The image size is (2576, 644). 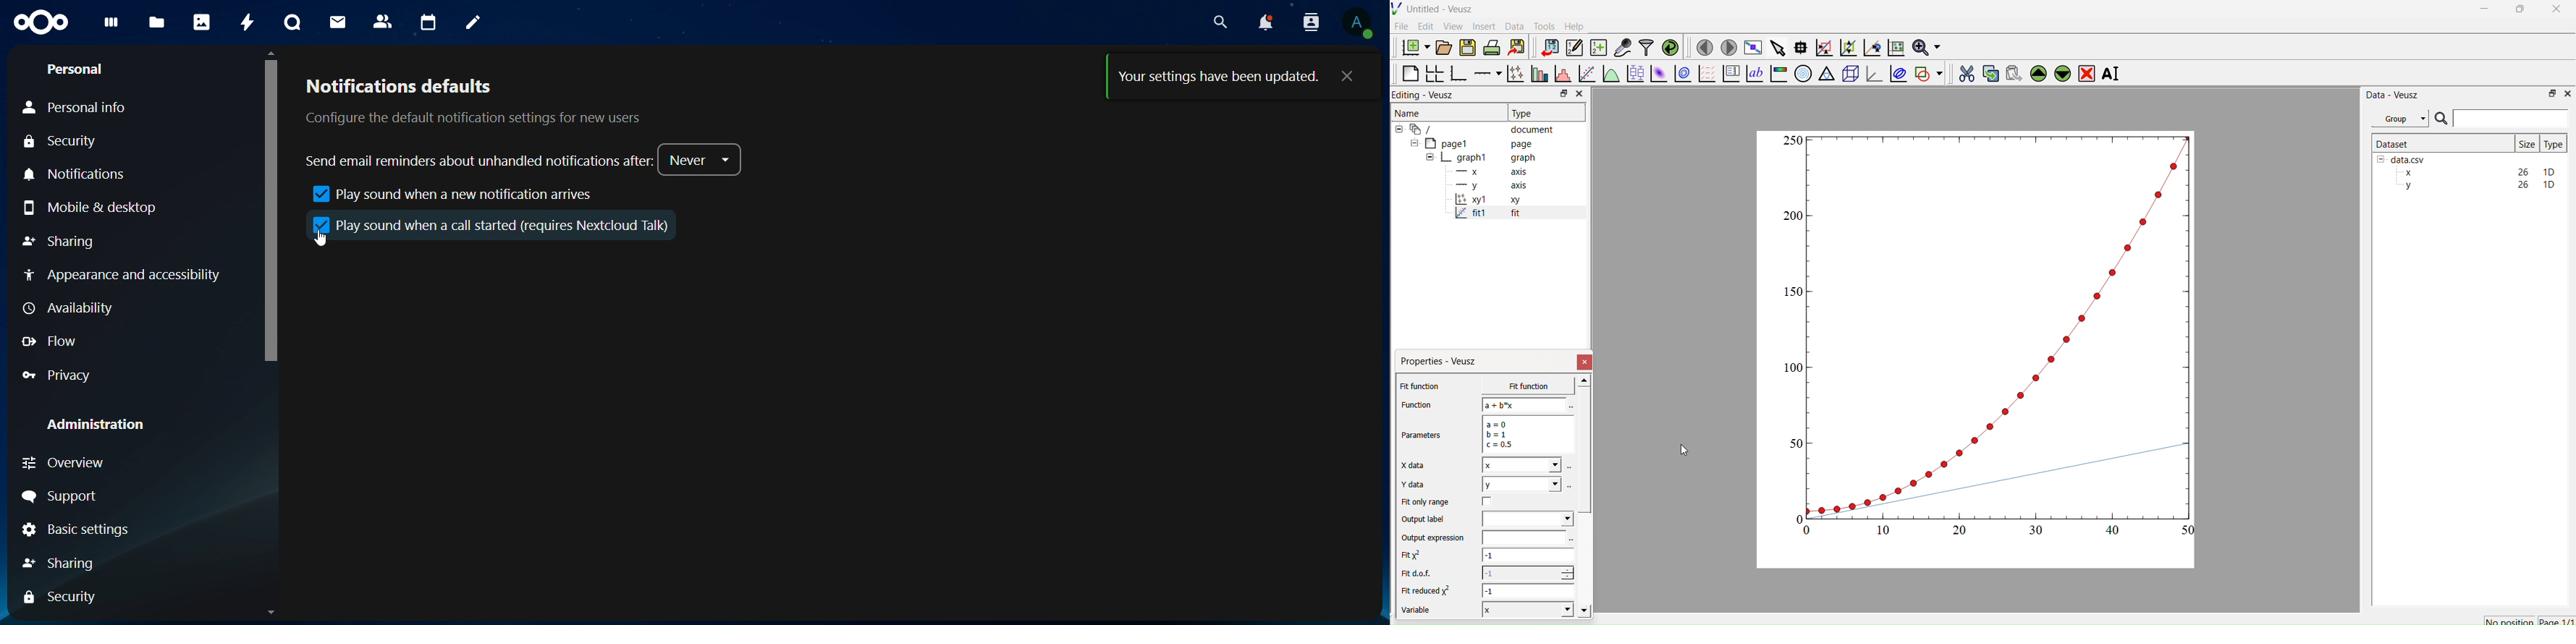 What do you see at coordinates (1267, 25) in the screenshot?
I see `notifications` at bounding box center [1267, 25].